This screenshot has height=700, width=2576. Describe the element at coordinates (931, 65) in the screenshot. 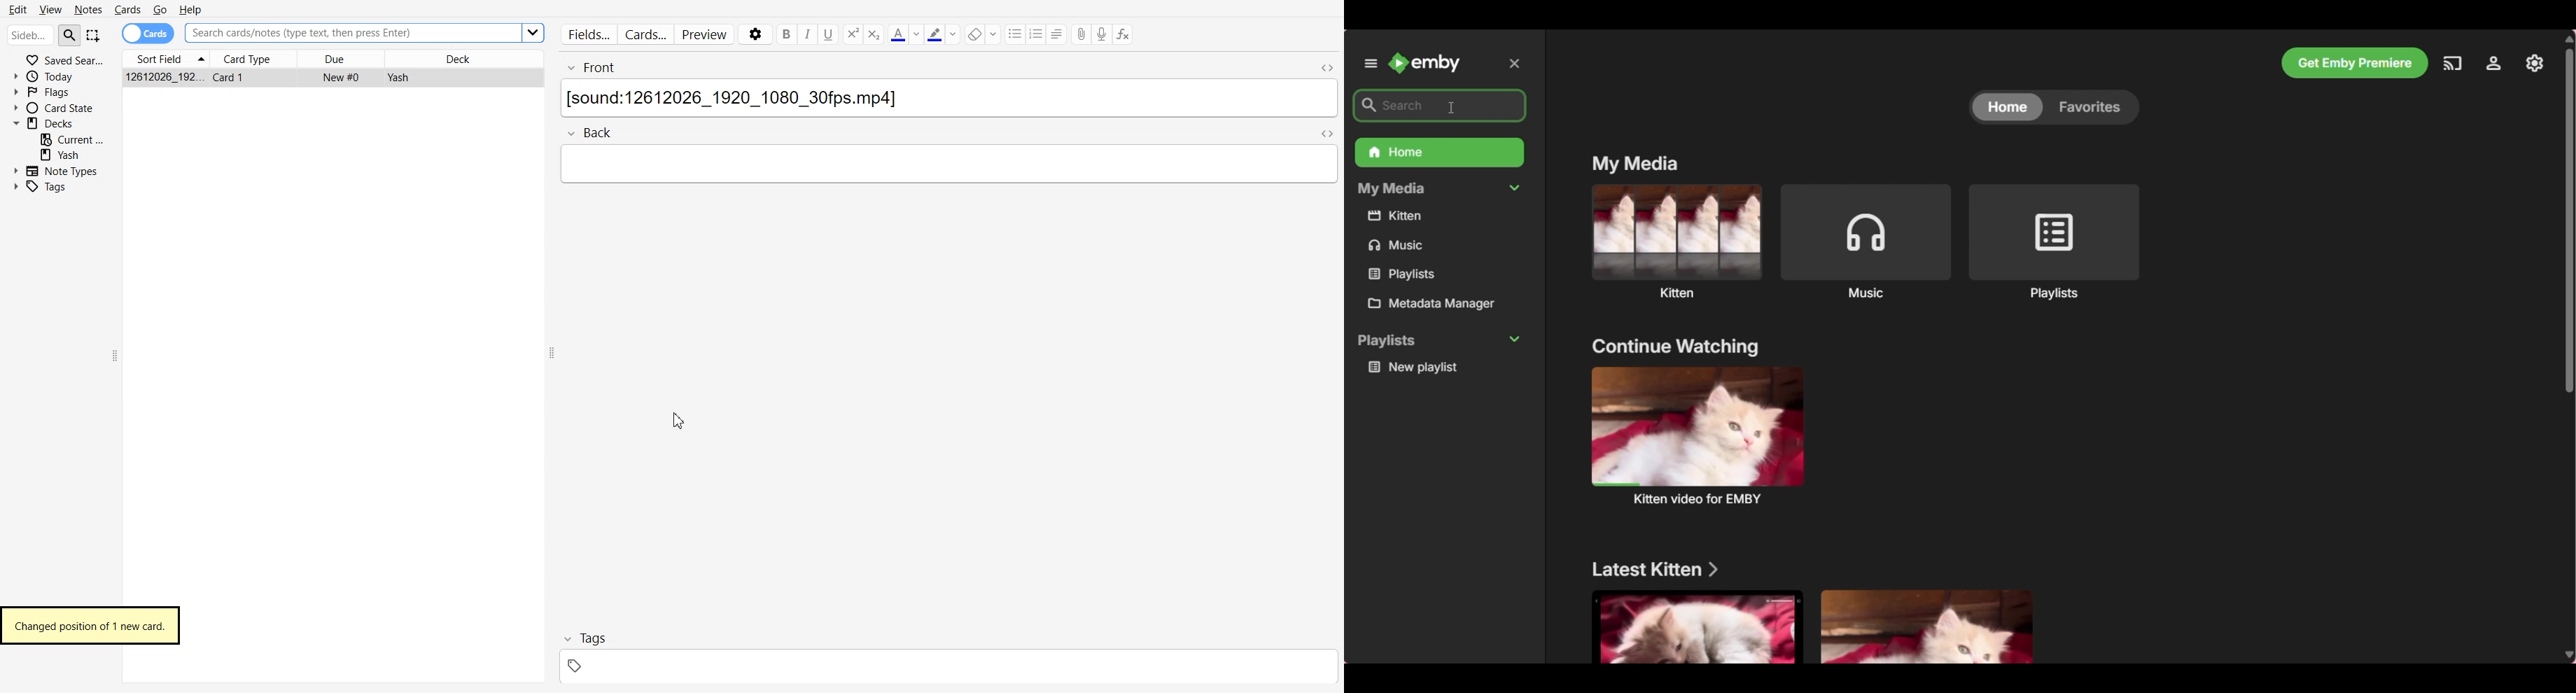

I see `Front` at that location.